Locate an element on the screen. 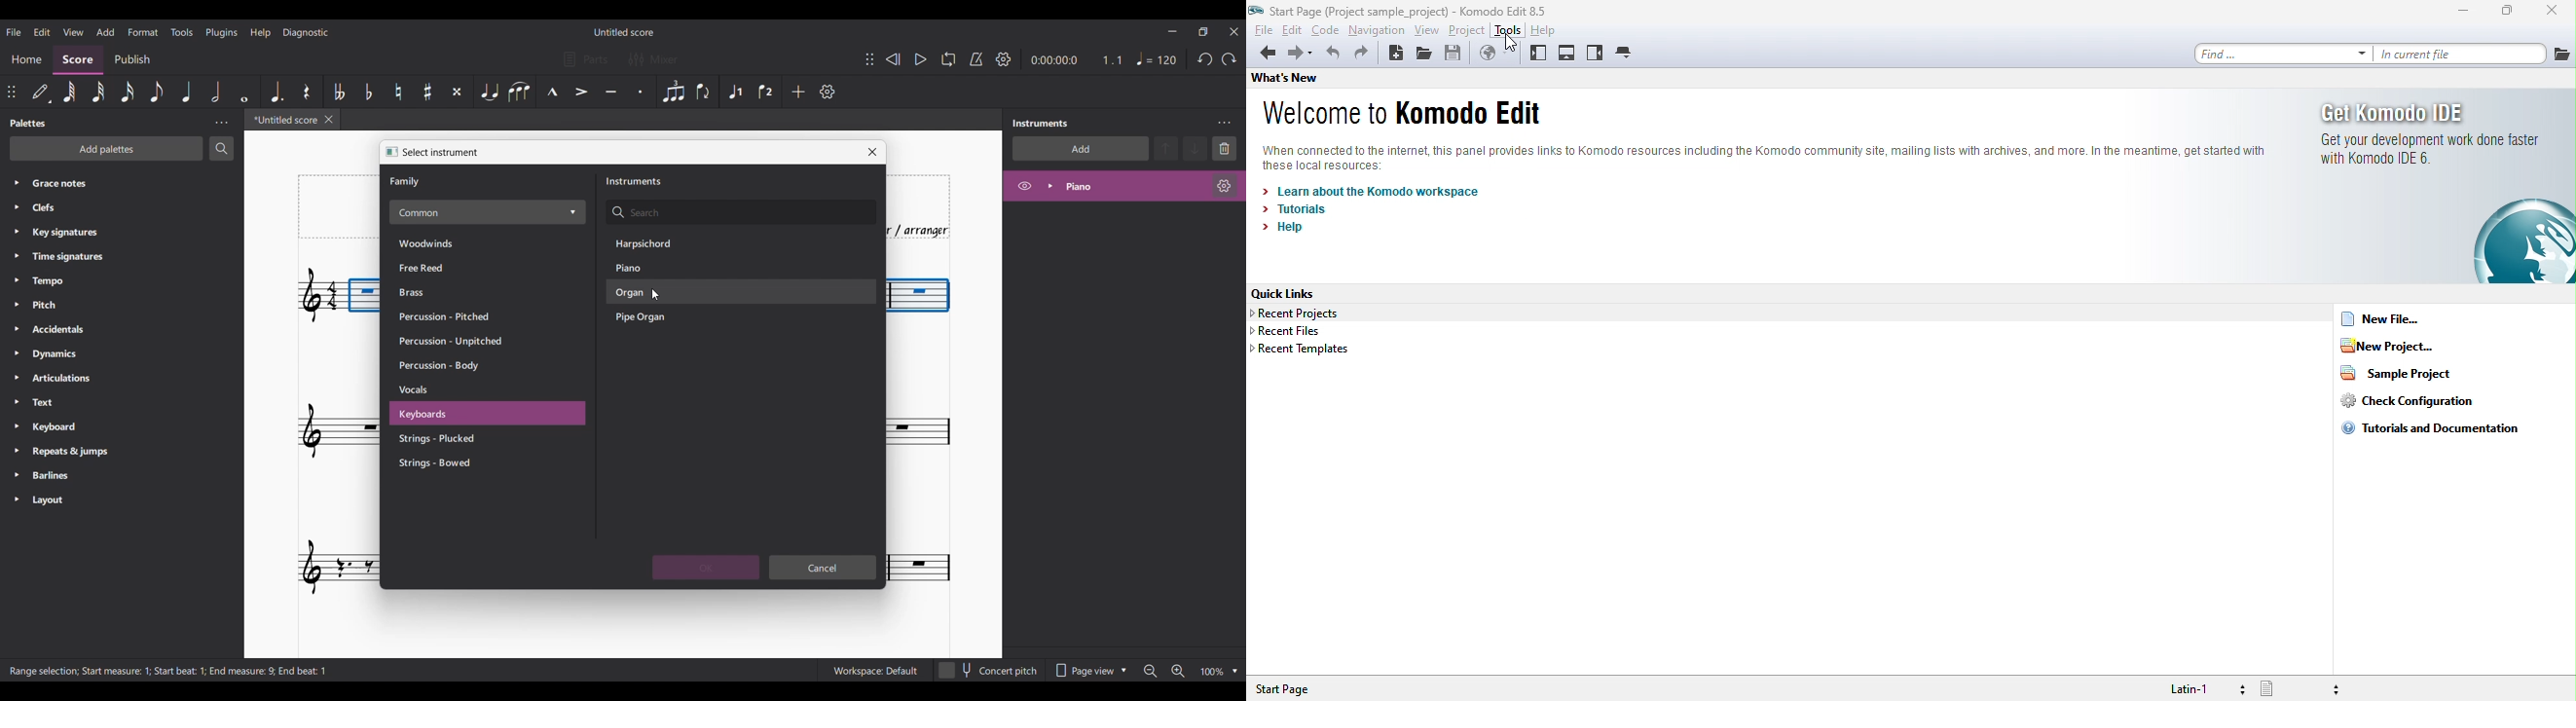 This screenshot has width=2576, height=728. right pane is located at coordinates (1595, 55).